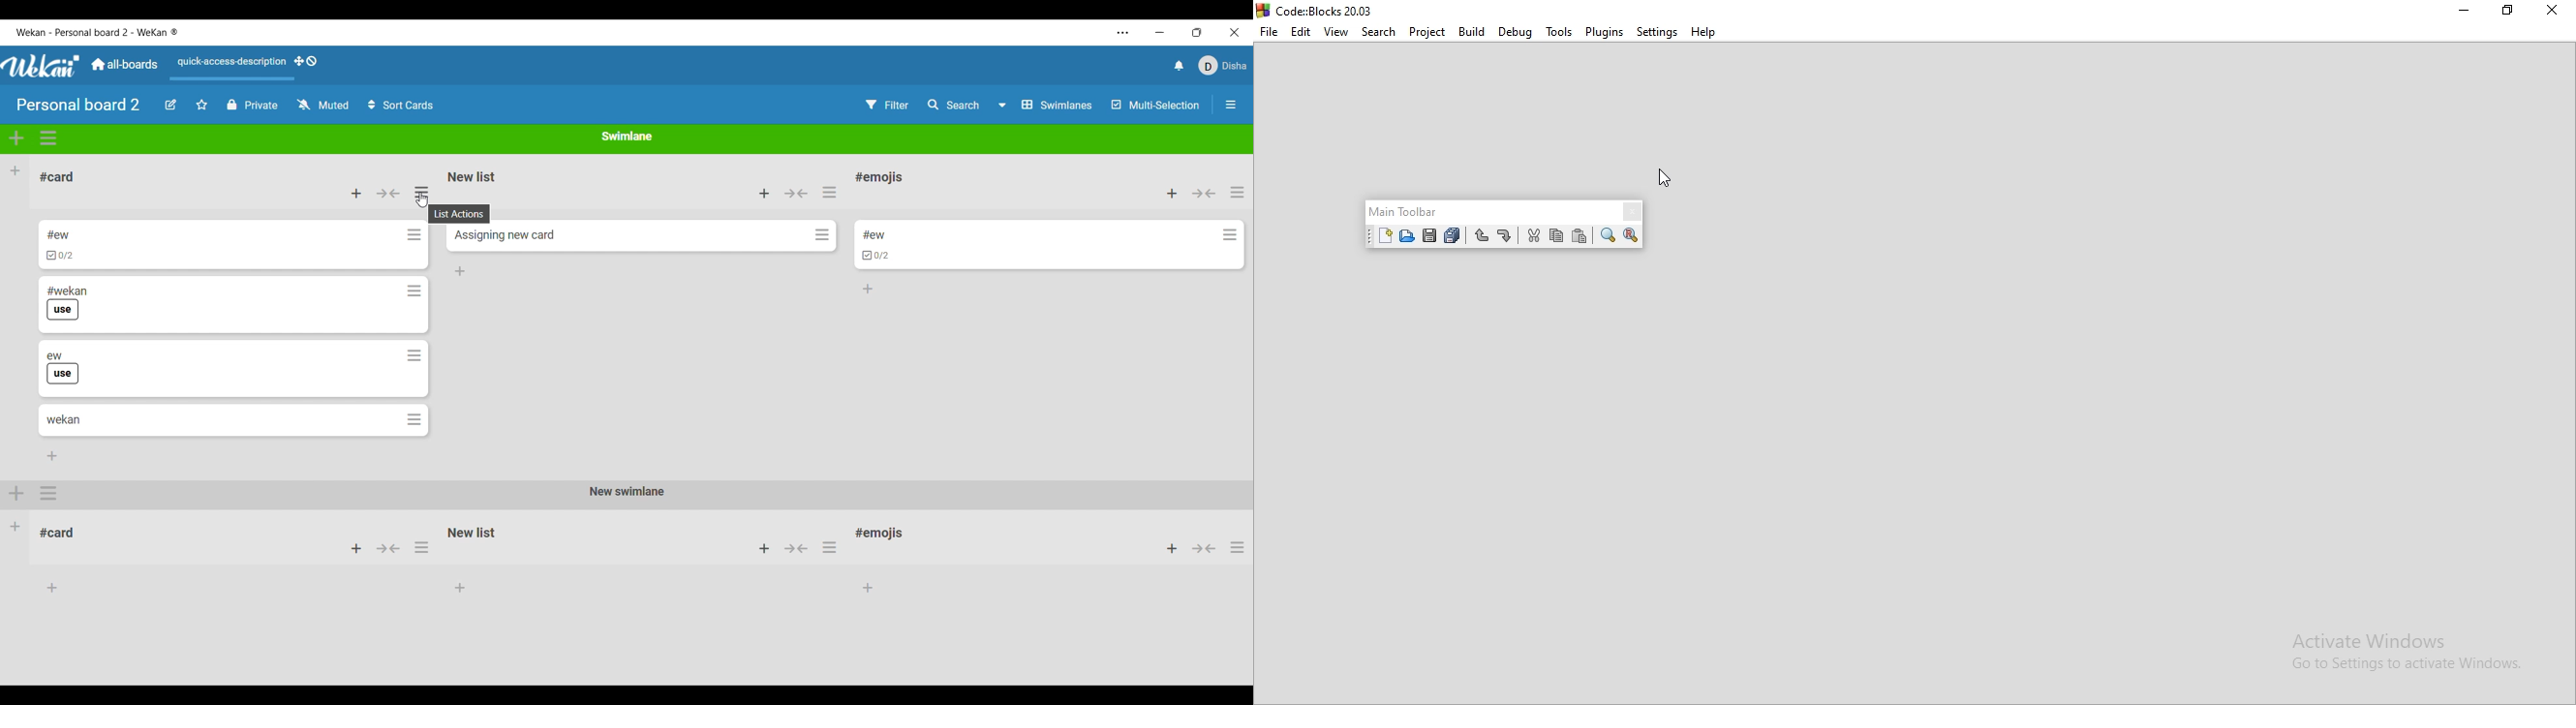 This screenshot has width=2576, height=728. Describe the element at coordinates (868, 289) in the screenshot. I see `Add card to bottom of the list ` at that location.